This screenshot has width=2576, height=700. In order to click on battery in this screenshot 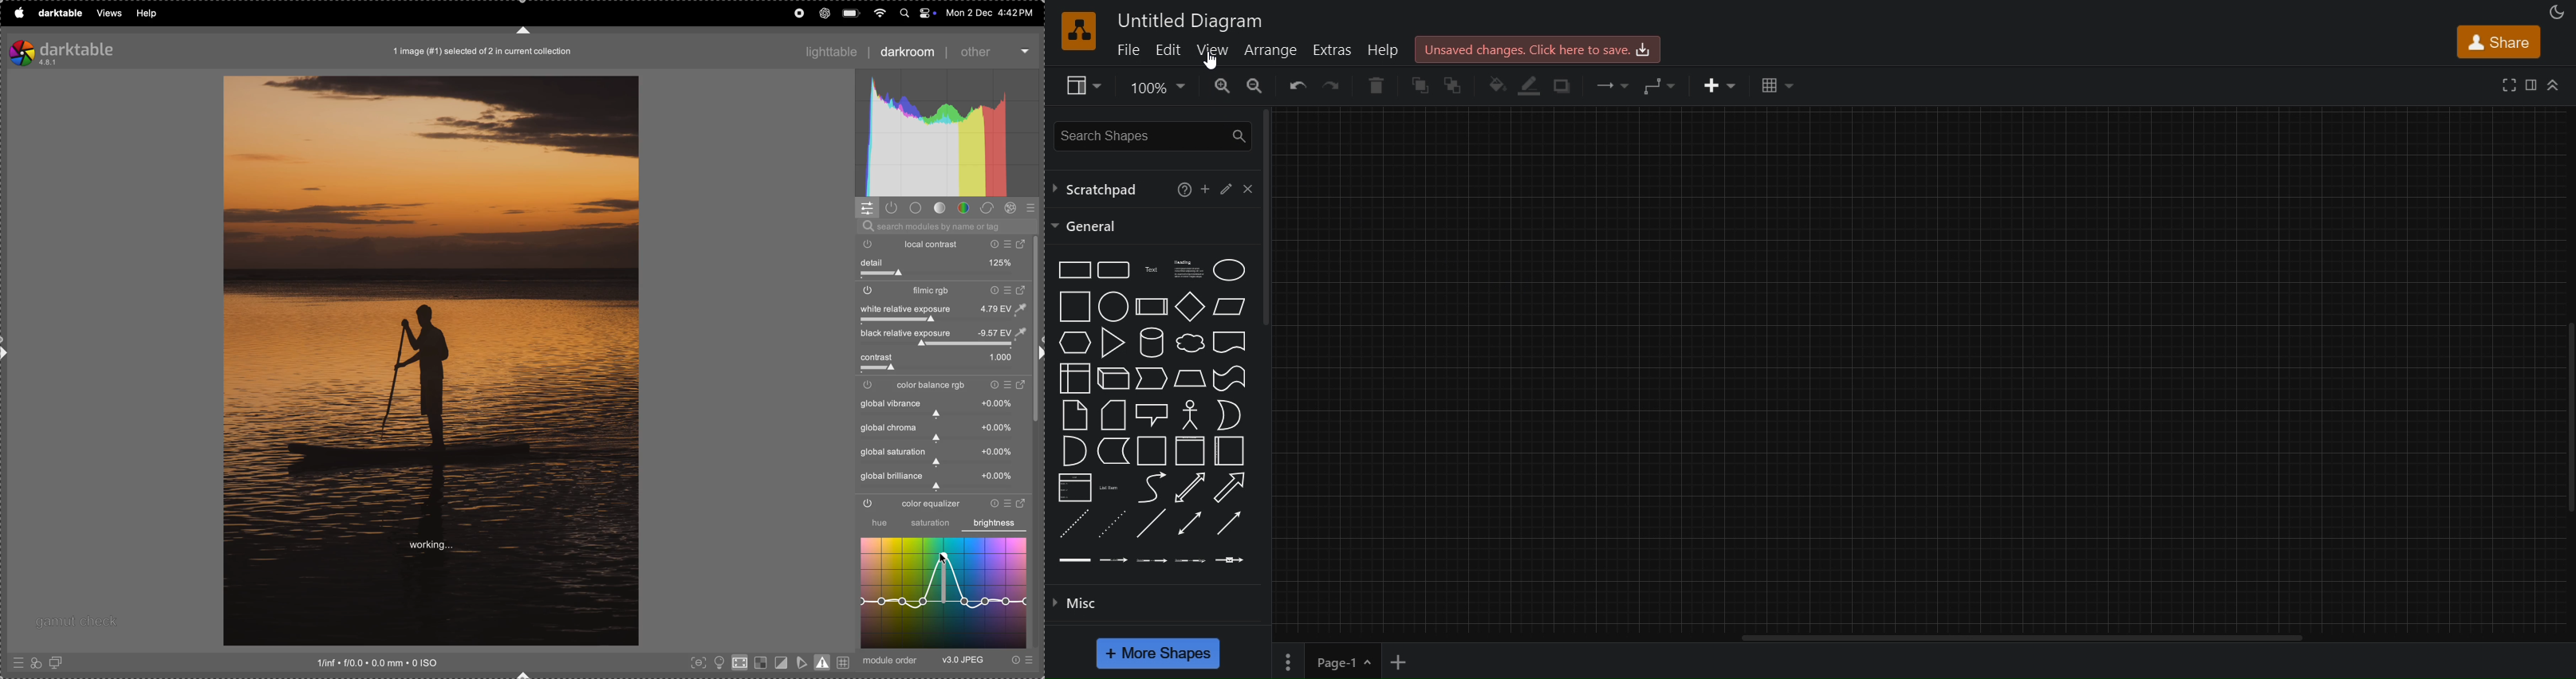, I will do `click(852, 12)`.